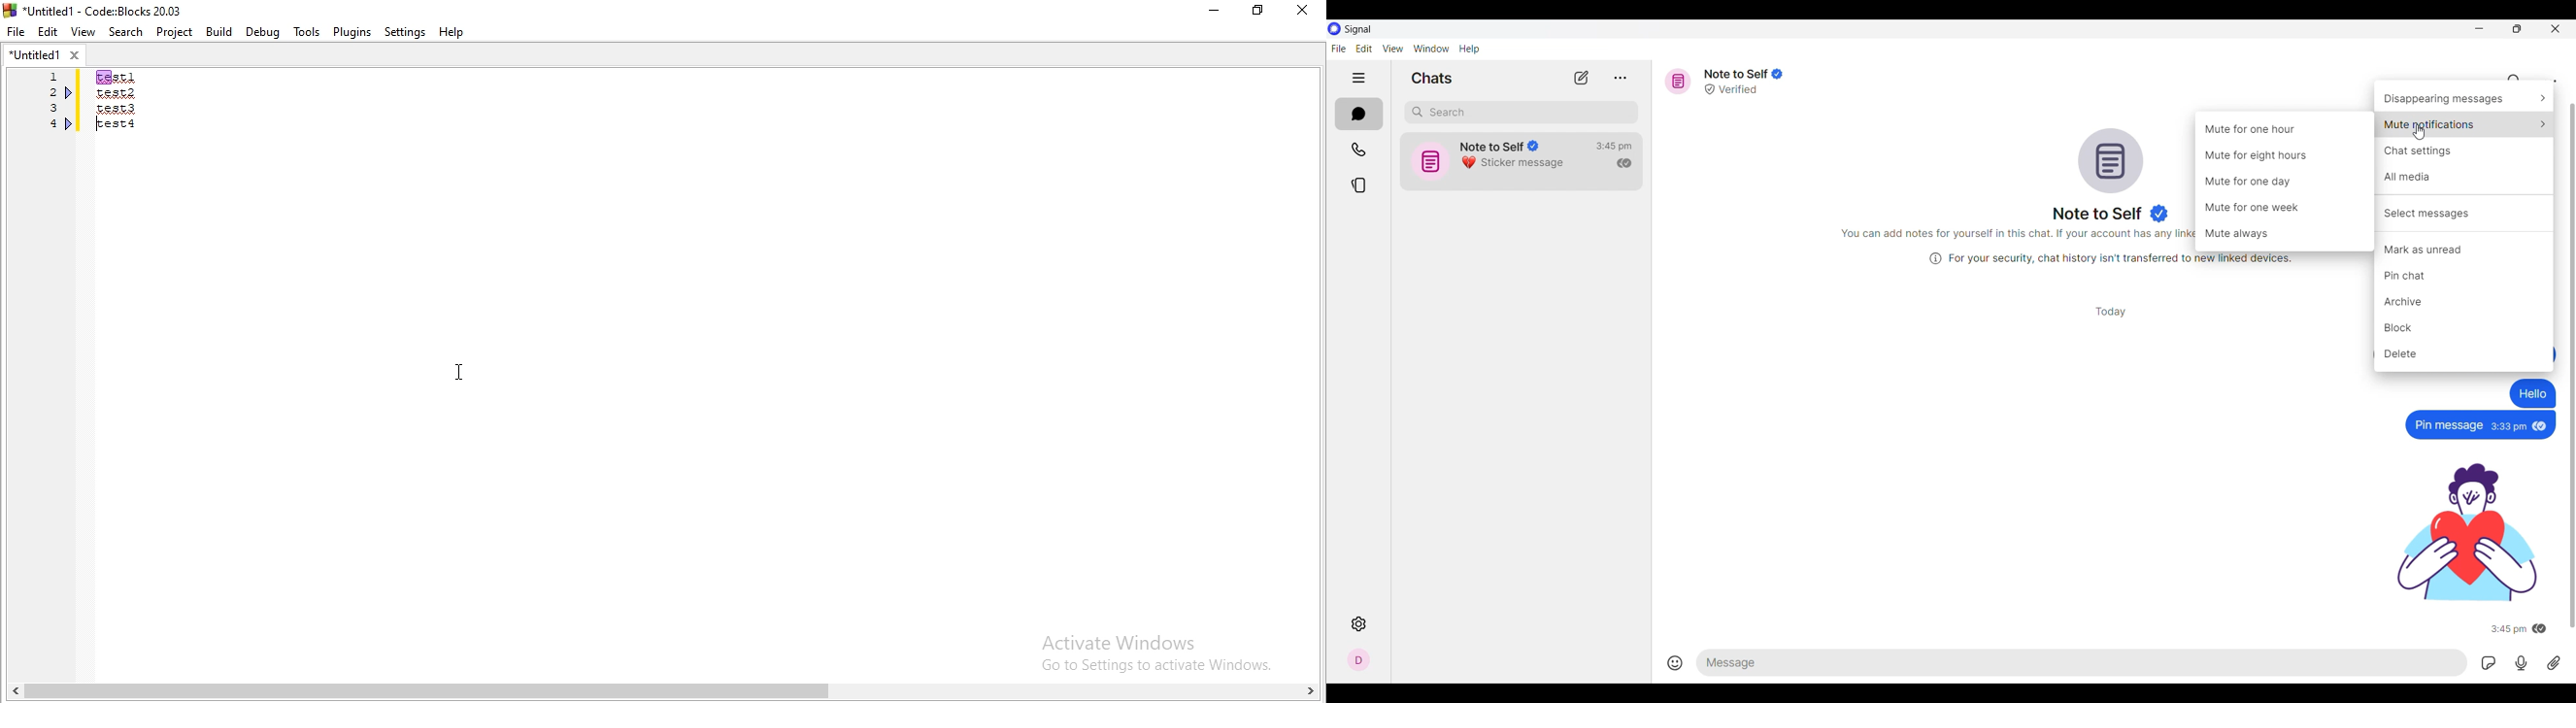 The width and height of the screenshot is (2576, 728). Describe the element at coordinates (2465, 124) in the screenshot. I see `Mute notification options, highlighted by cursor` at that location.